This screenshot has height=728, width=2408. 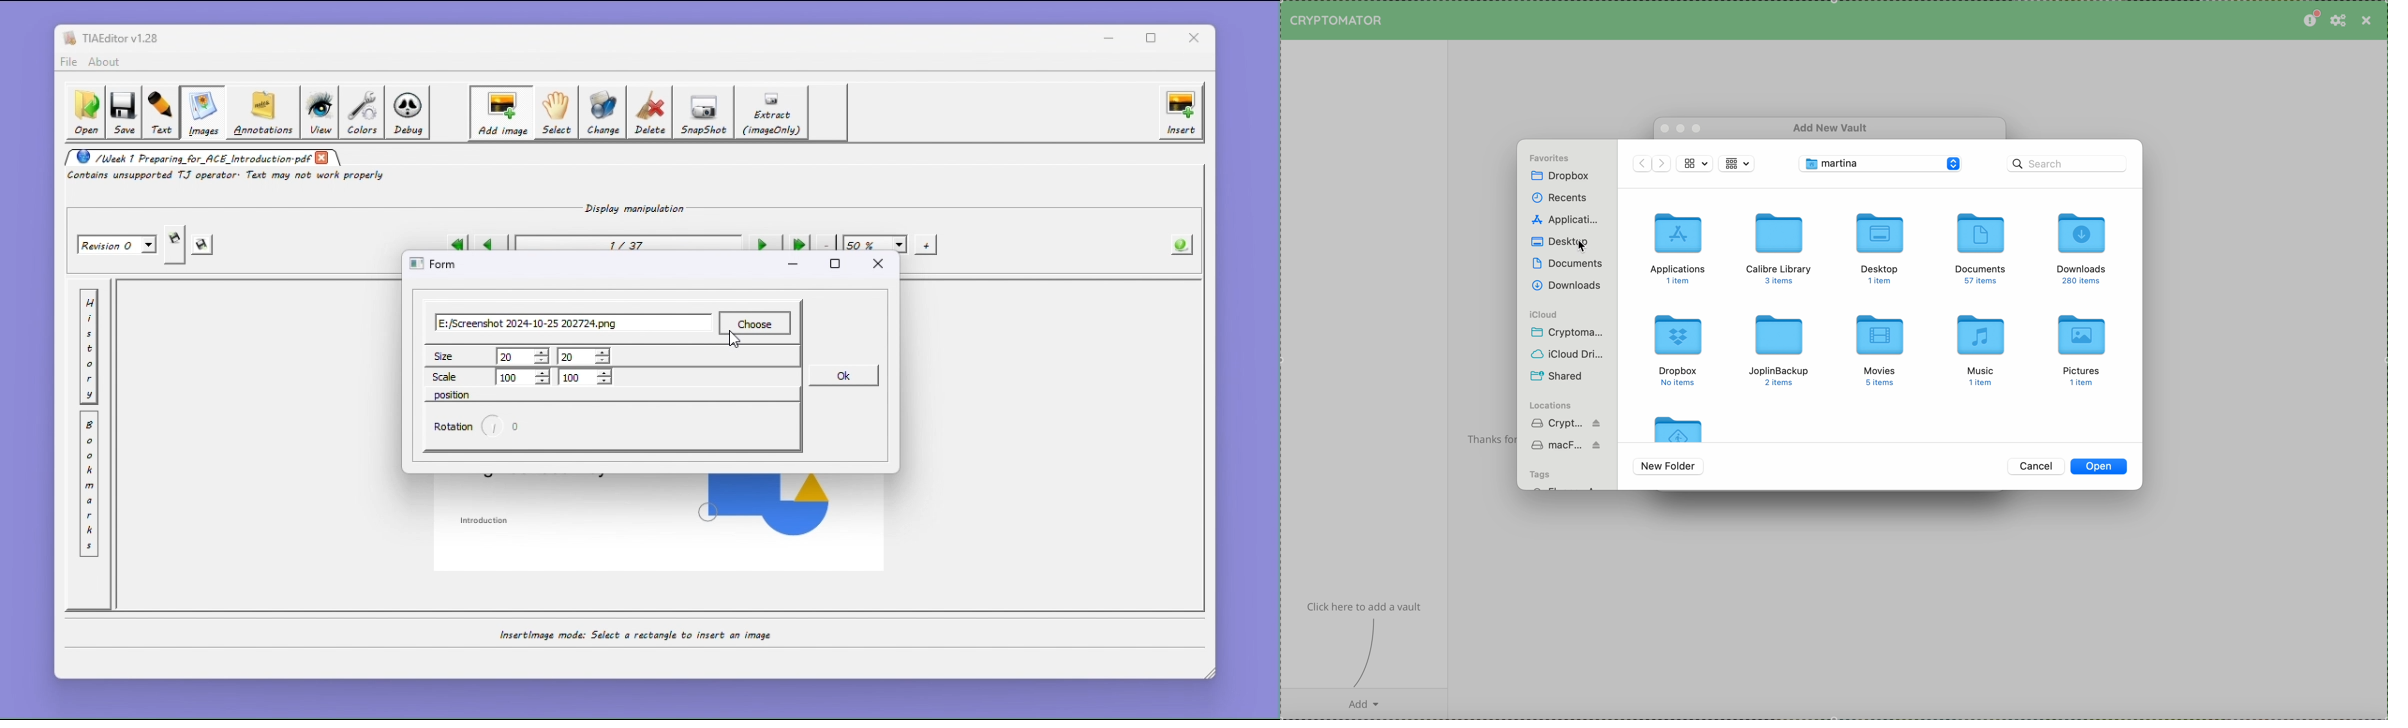 I want to click on view, so click(x=1694, y=164).